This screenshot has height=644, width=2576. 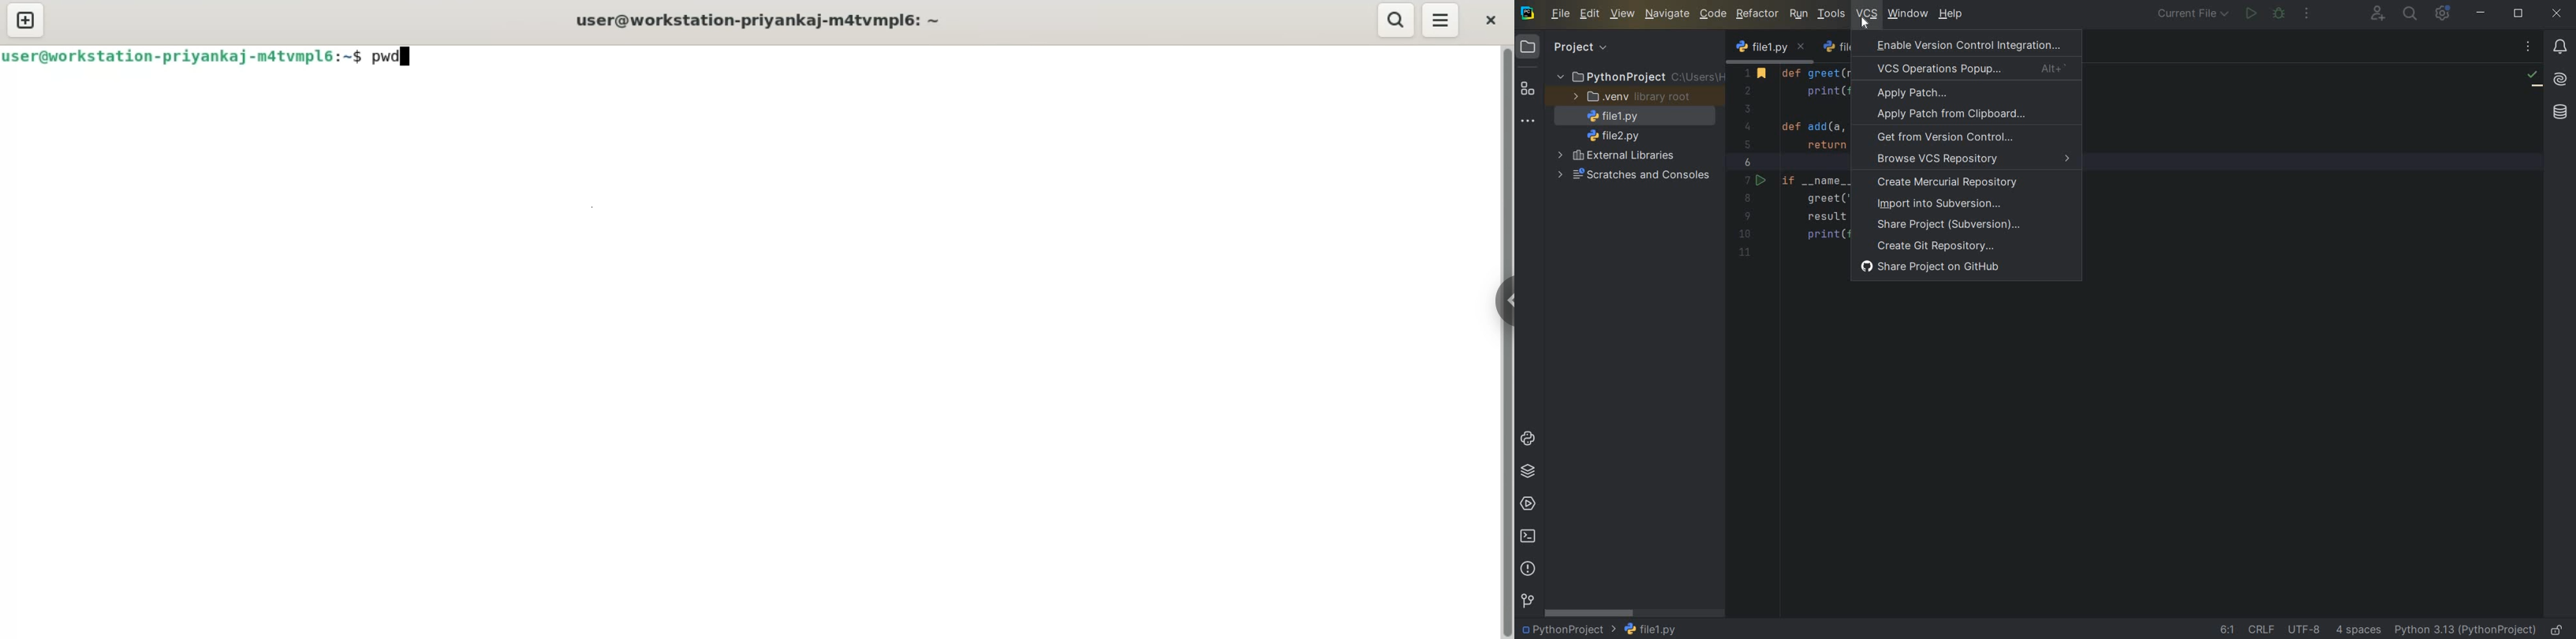 I want to click on create Git Repository, so click(x=1934, y=246).